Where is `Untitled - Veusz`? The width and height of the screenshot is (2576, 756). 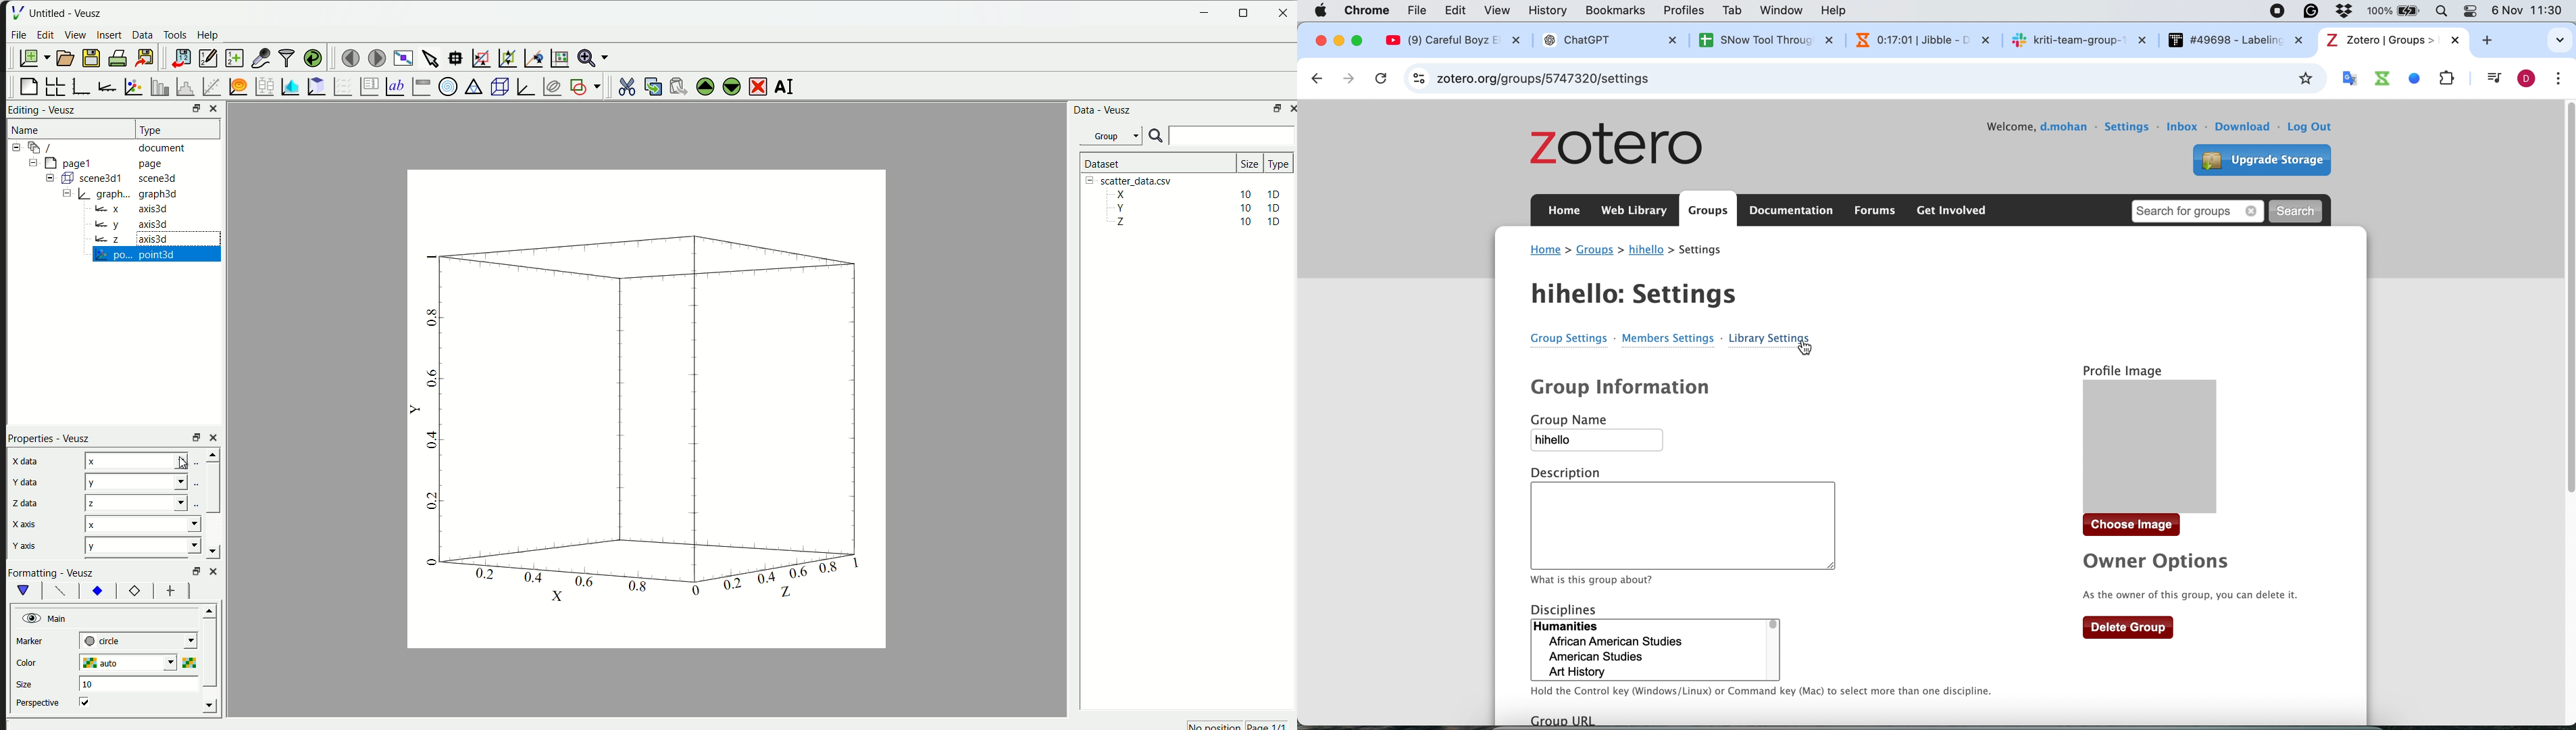 Untitled - Veusz is located at coordinates (68, 12).